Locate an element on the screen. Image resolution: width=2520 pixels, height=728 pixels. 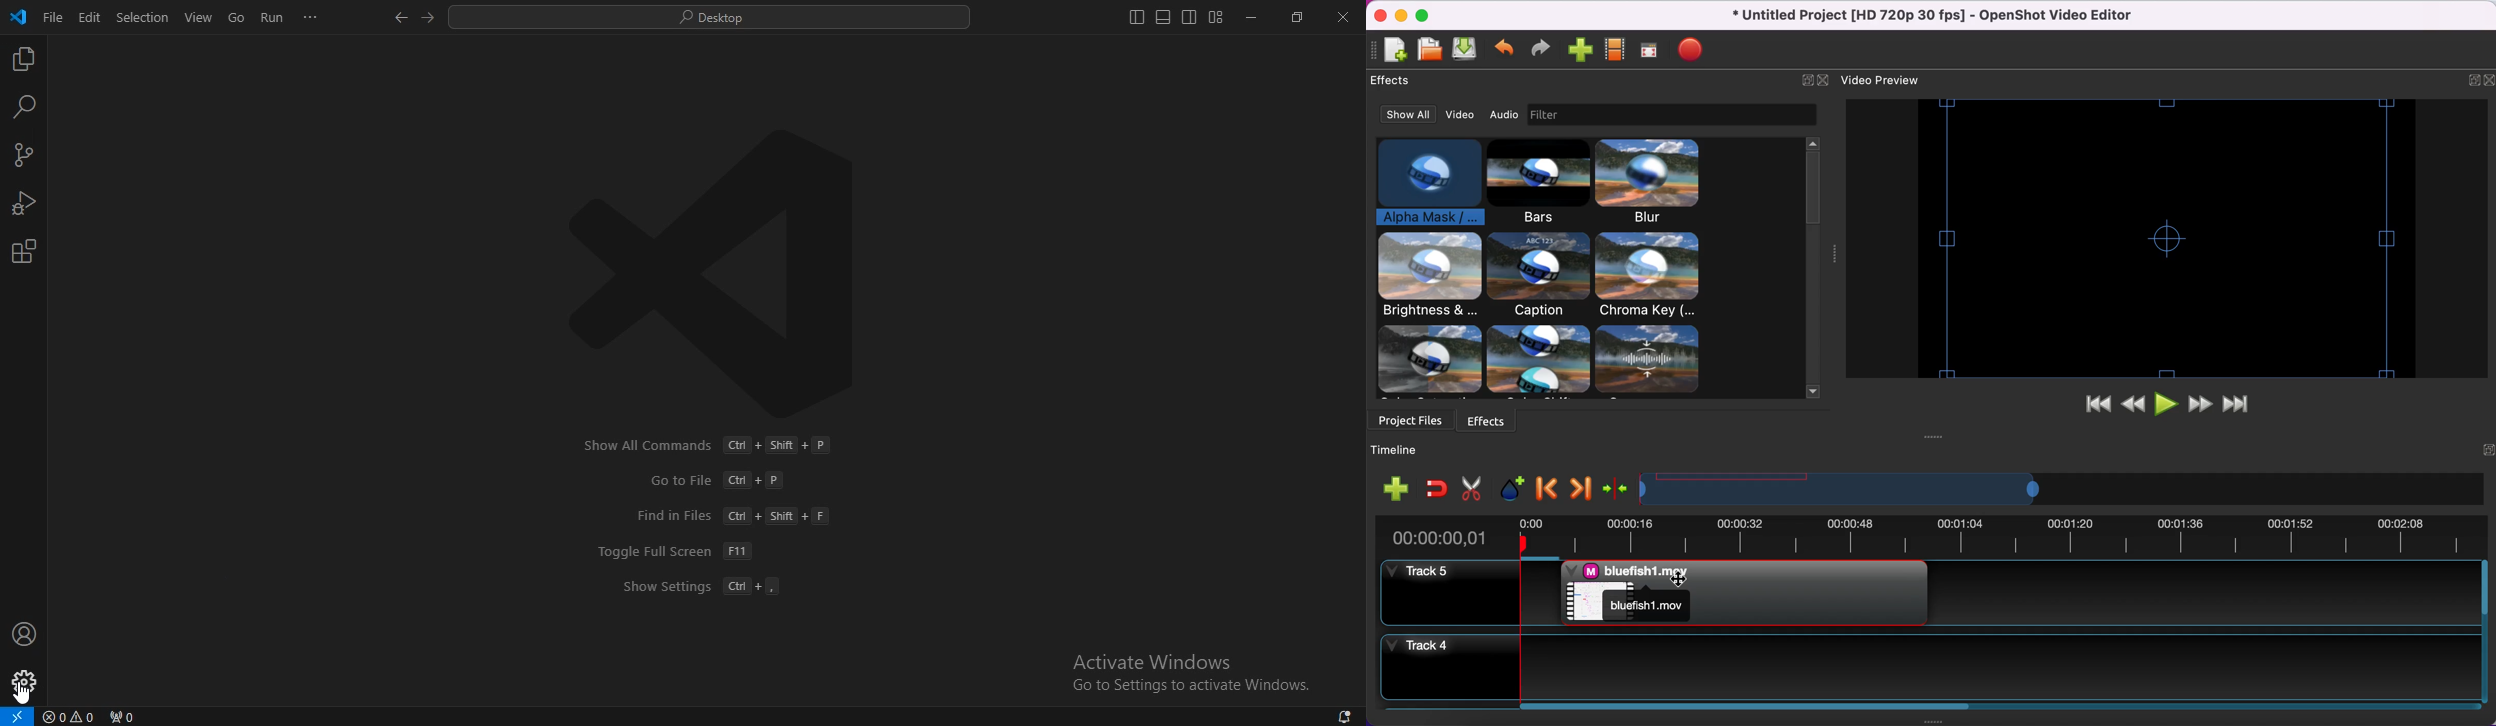
alpha mask applied is located at coordinates (1753, 595).